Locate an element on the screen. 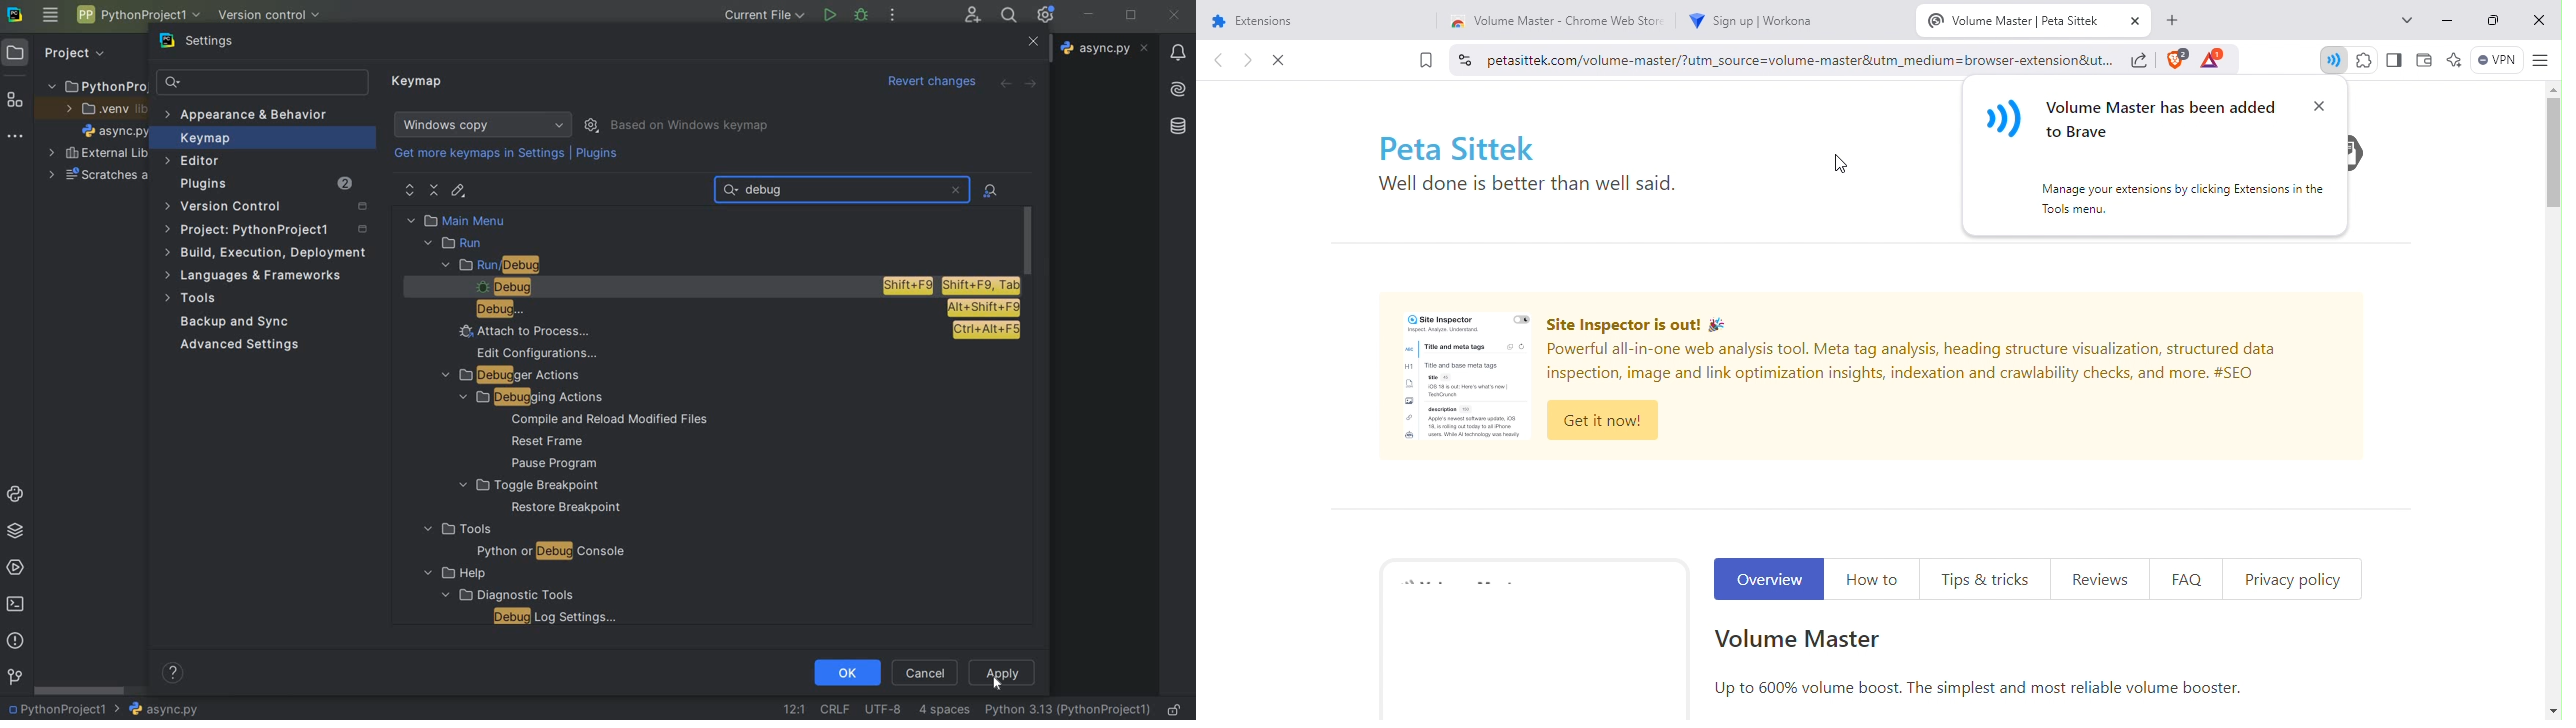 The image size is (2576, 728). database is located at coordinates (1180, 124).